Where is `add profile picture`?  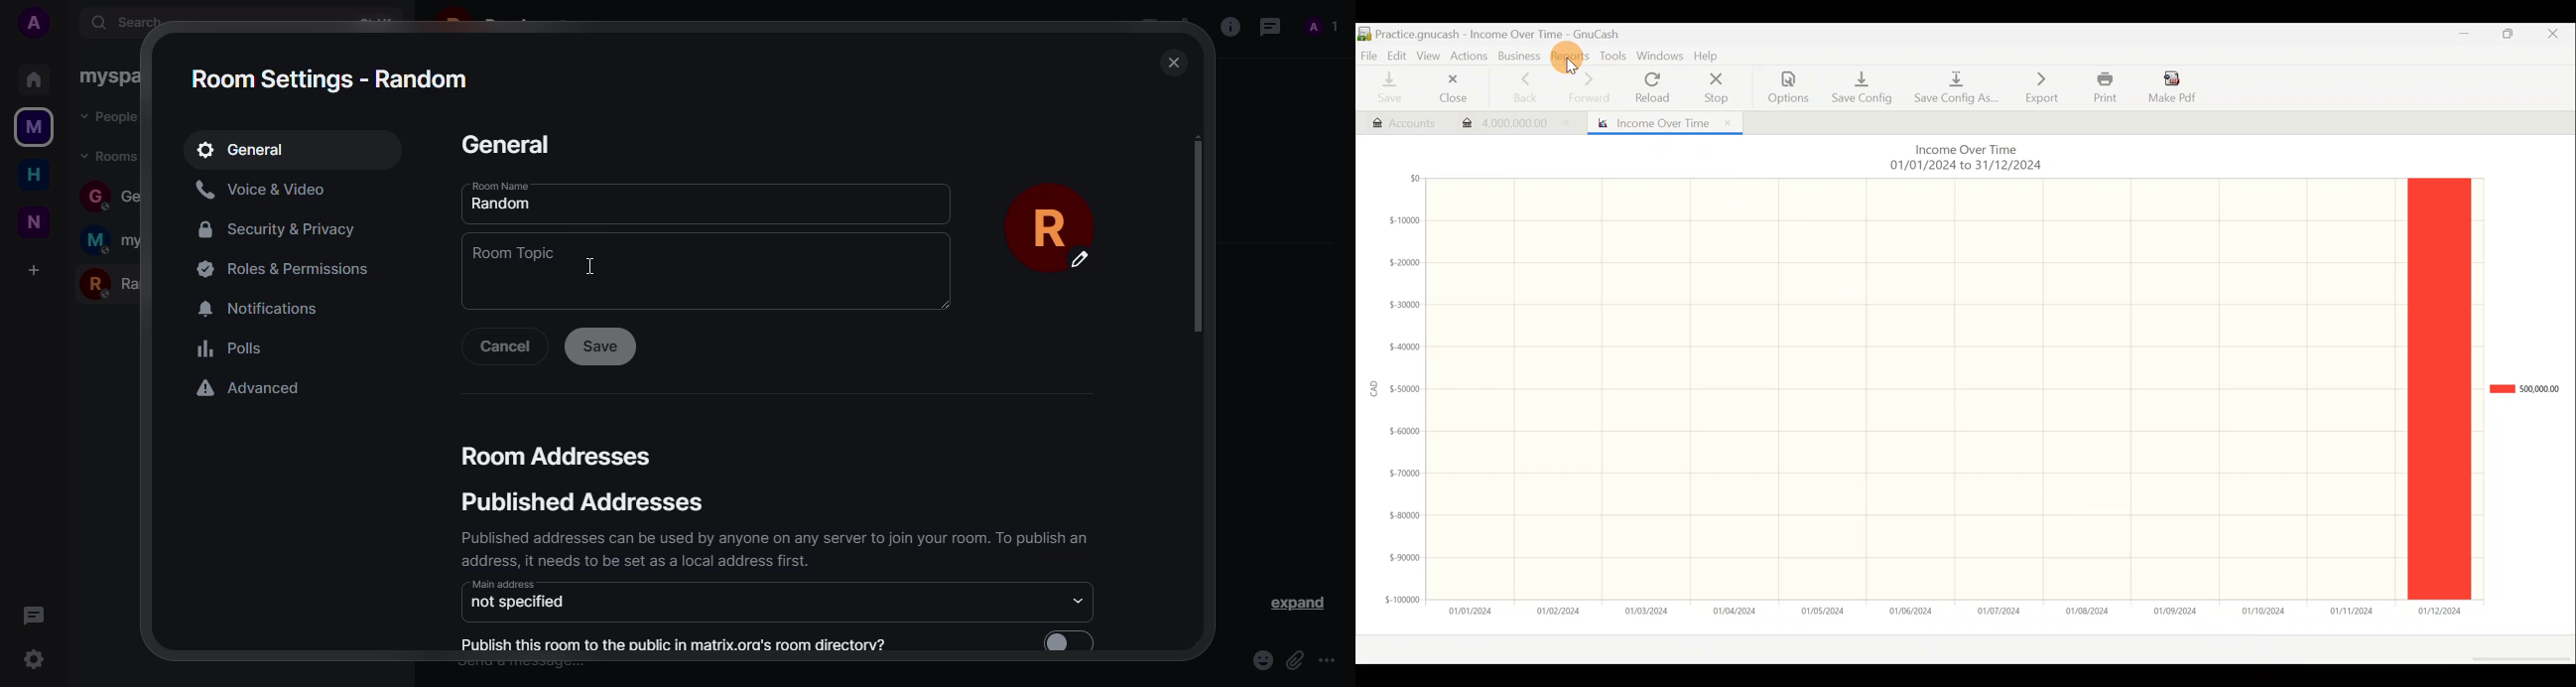 add profile picture is located at coordinates (40, 23).